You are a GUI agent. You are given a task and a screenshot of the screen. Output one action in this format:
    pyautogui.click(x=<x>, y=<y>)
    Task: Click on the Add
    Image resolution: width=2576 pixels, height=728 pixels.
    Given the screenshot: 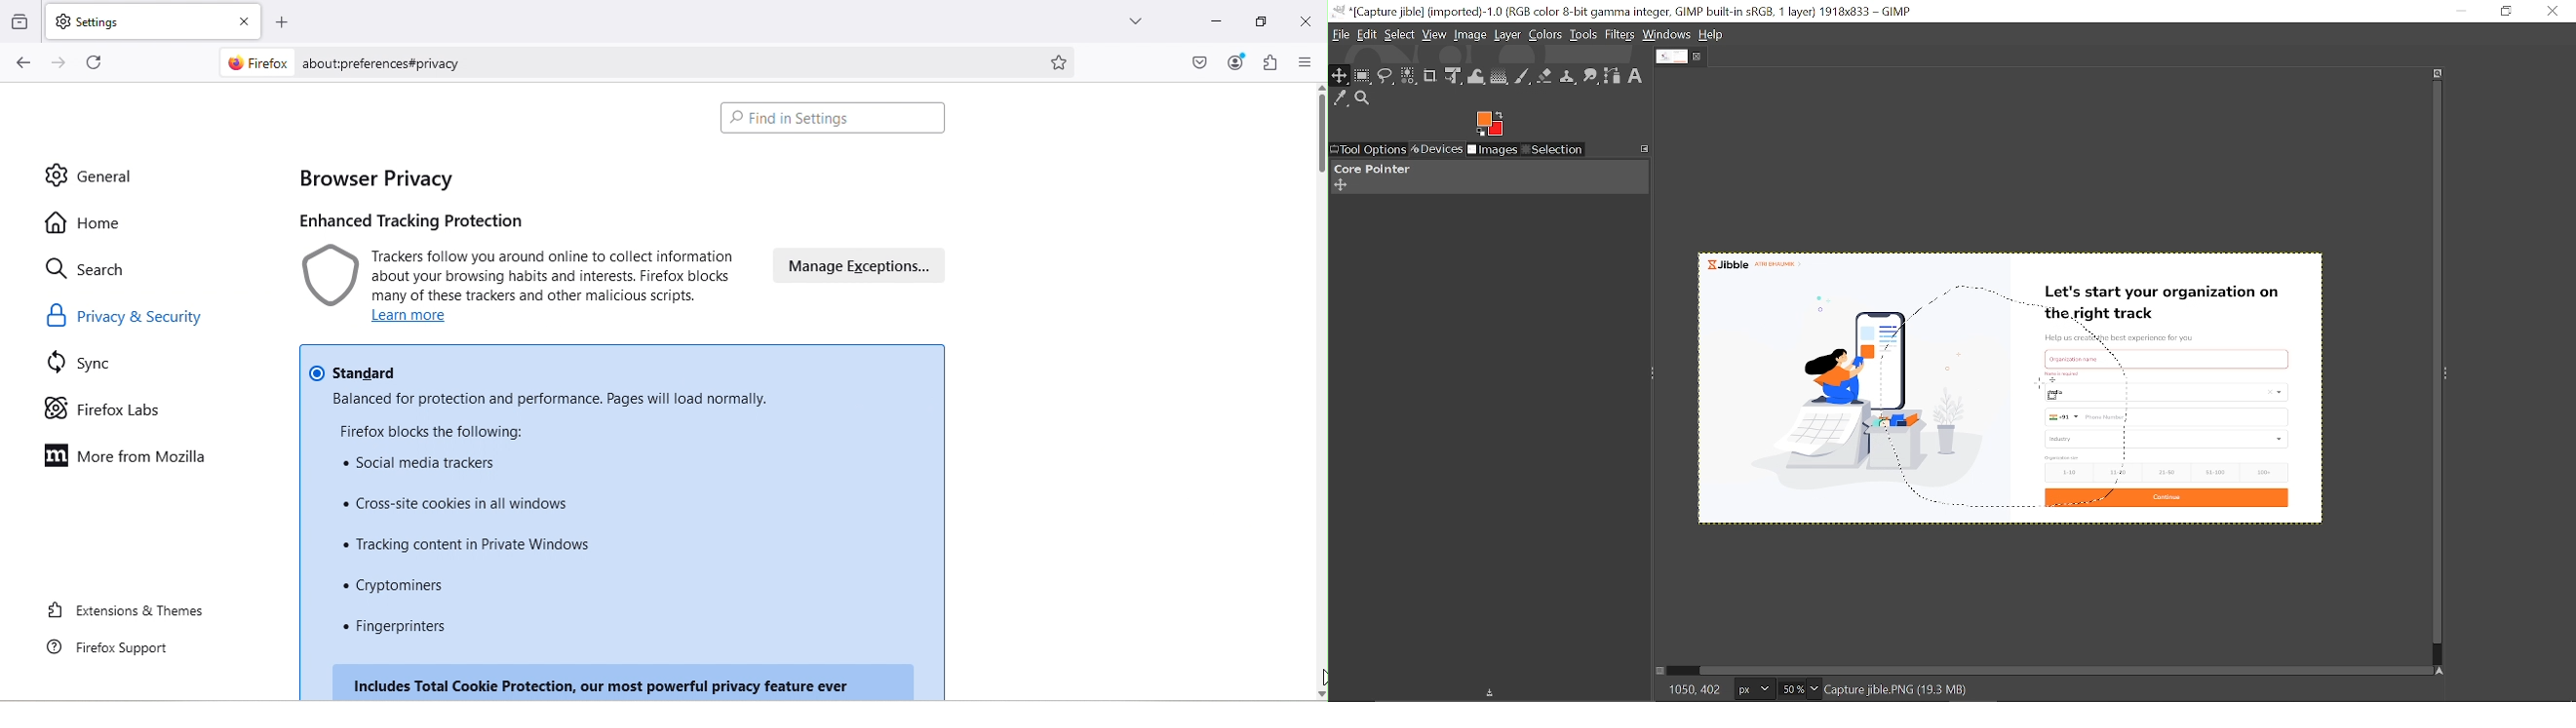 What is the action you would take?
    pyautogui.click(x=1340, y=185)
    